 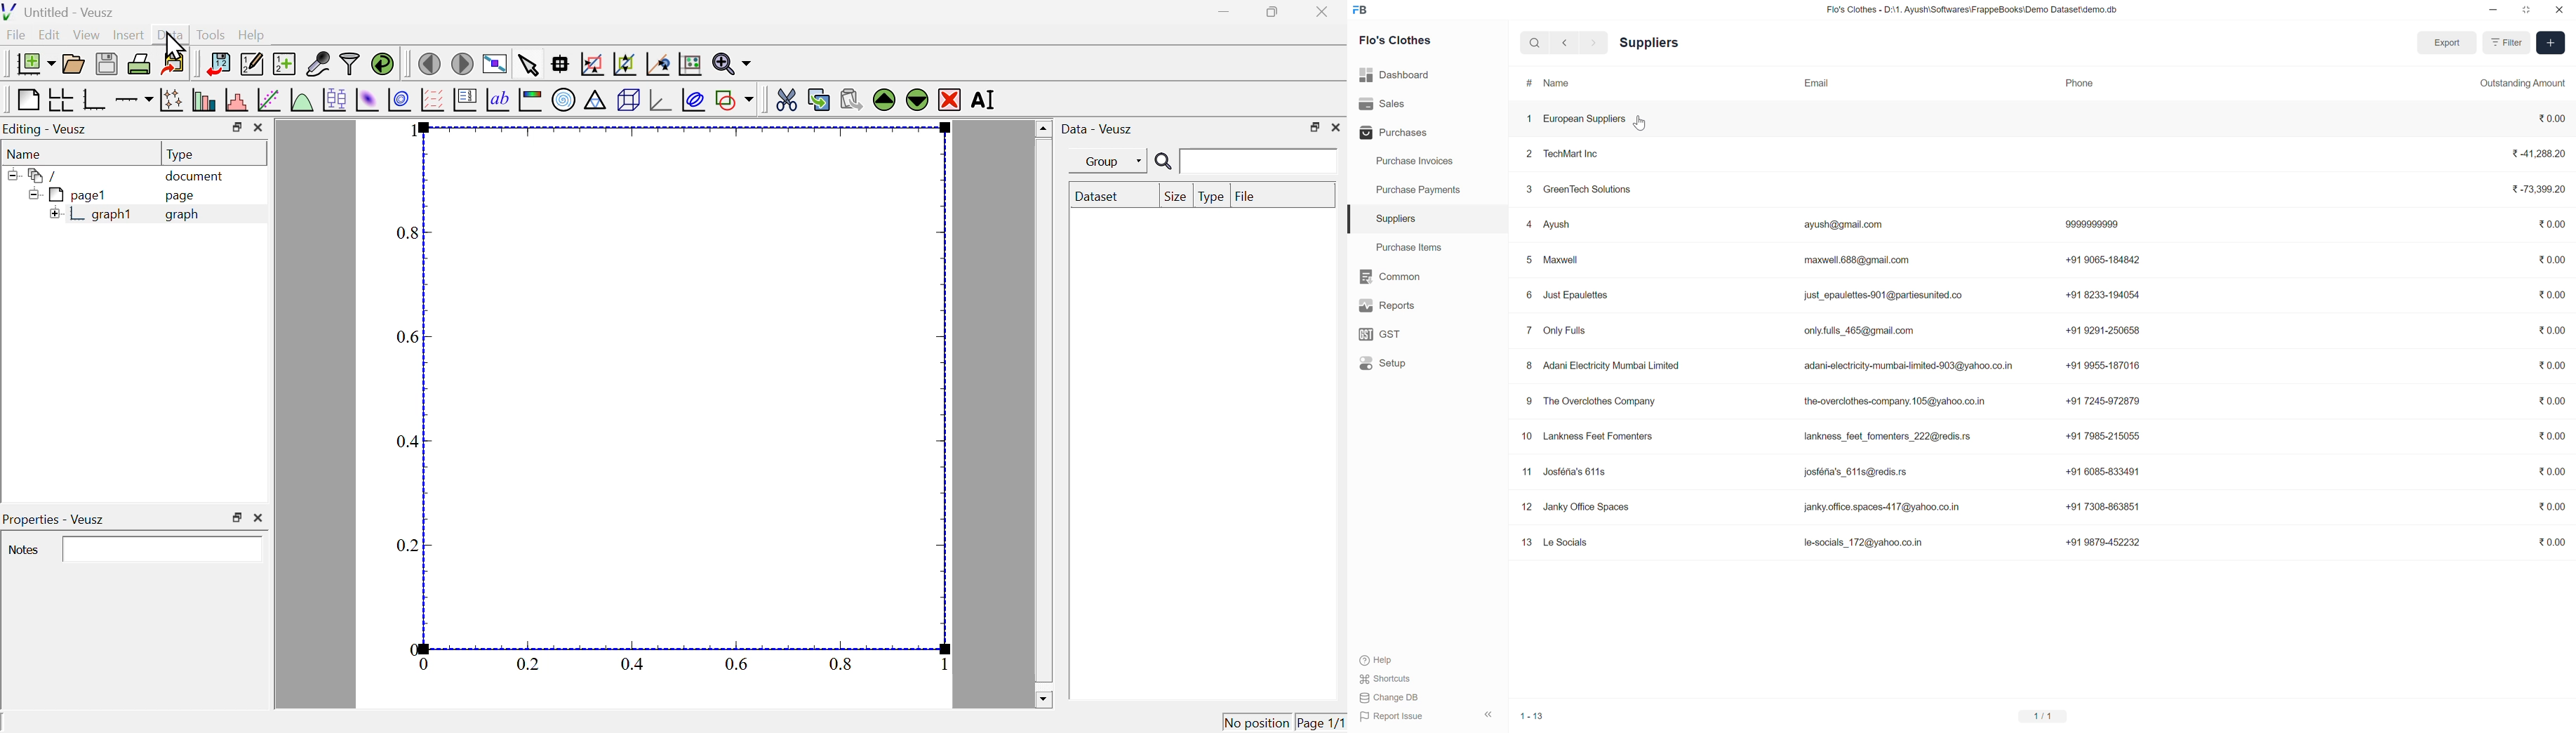 I want to click on 20.00, so click(x=2547, y=504).